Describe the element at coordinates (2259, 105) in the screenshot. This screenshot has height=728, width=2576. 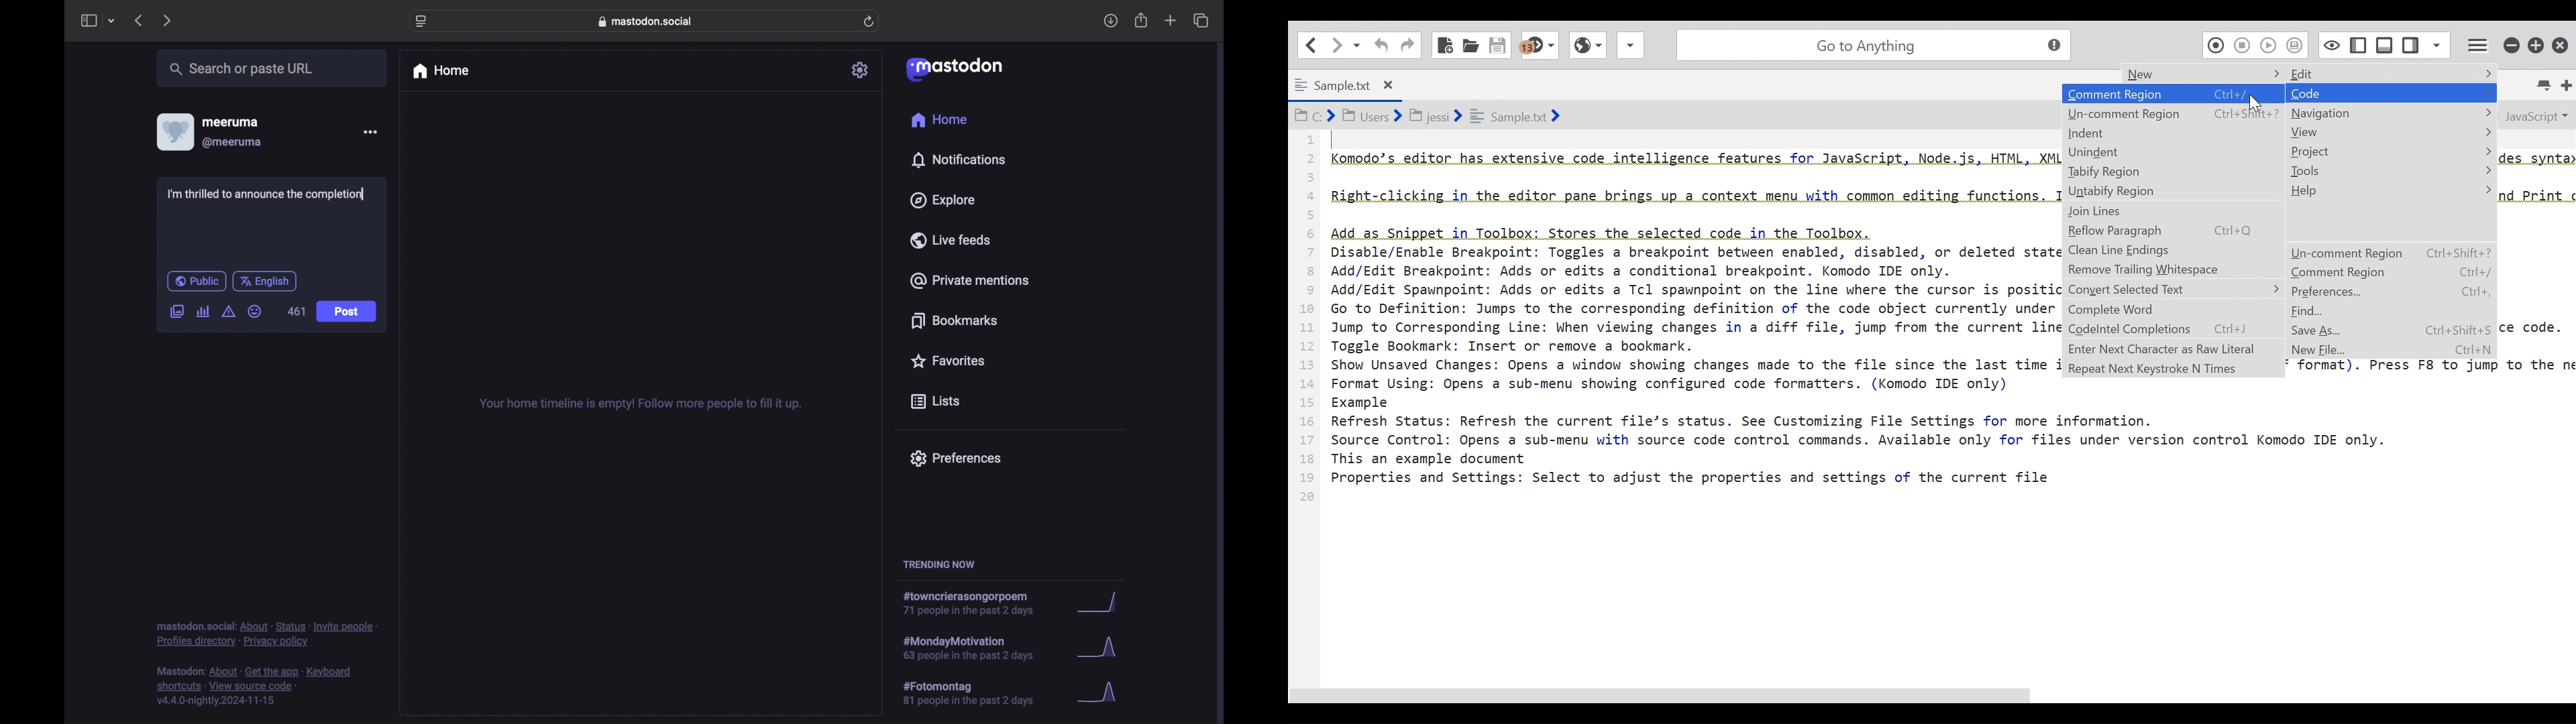
I see `Cursor` at that location.